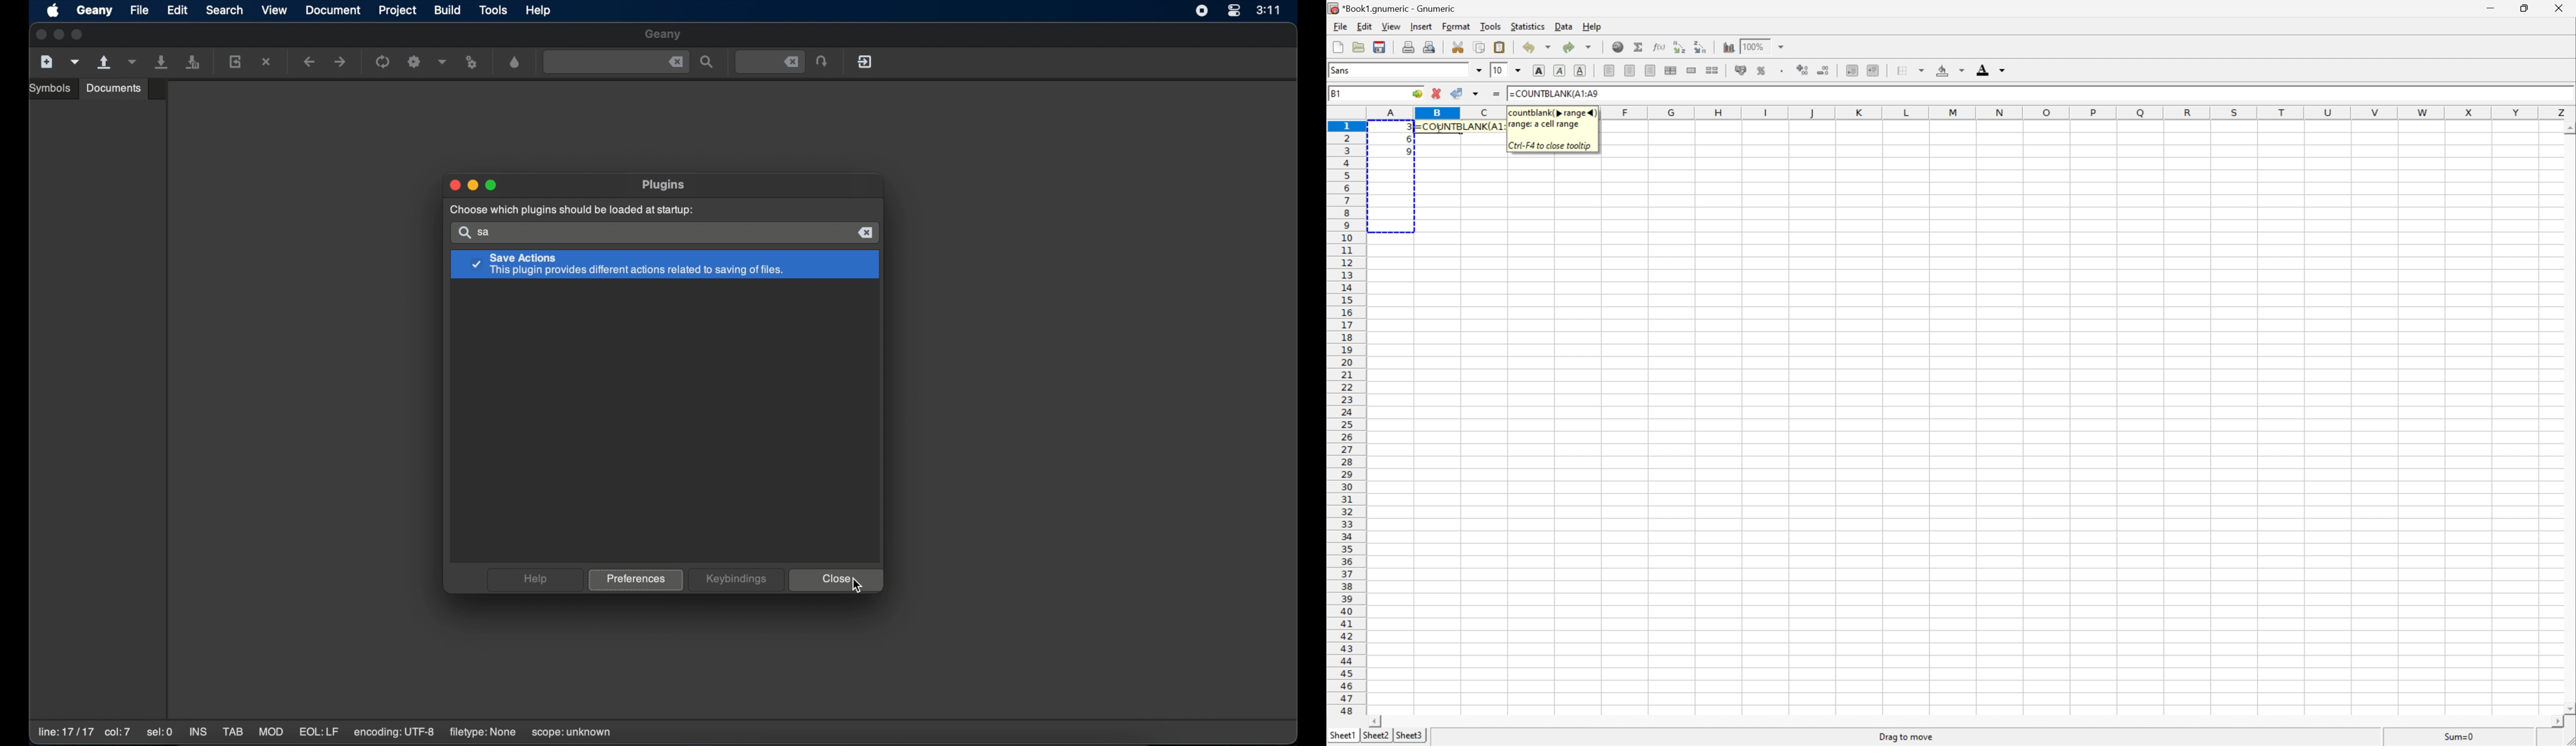  What do you see at coordinates (1528, 26) in the screenshot?
I see `Statistics` at bounding box center [1528, 26].